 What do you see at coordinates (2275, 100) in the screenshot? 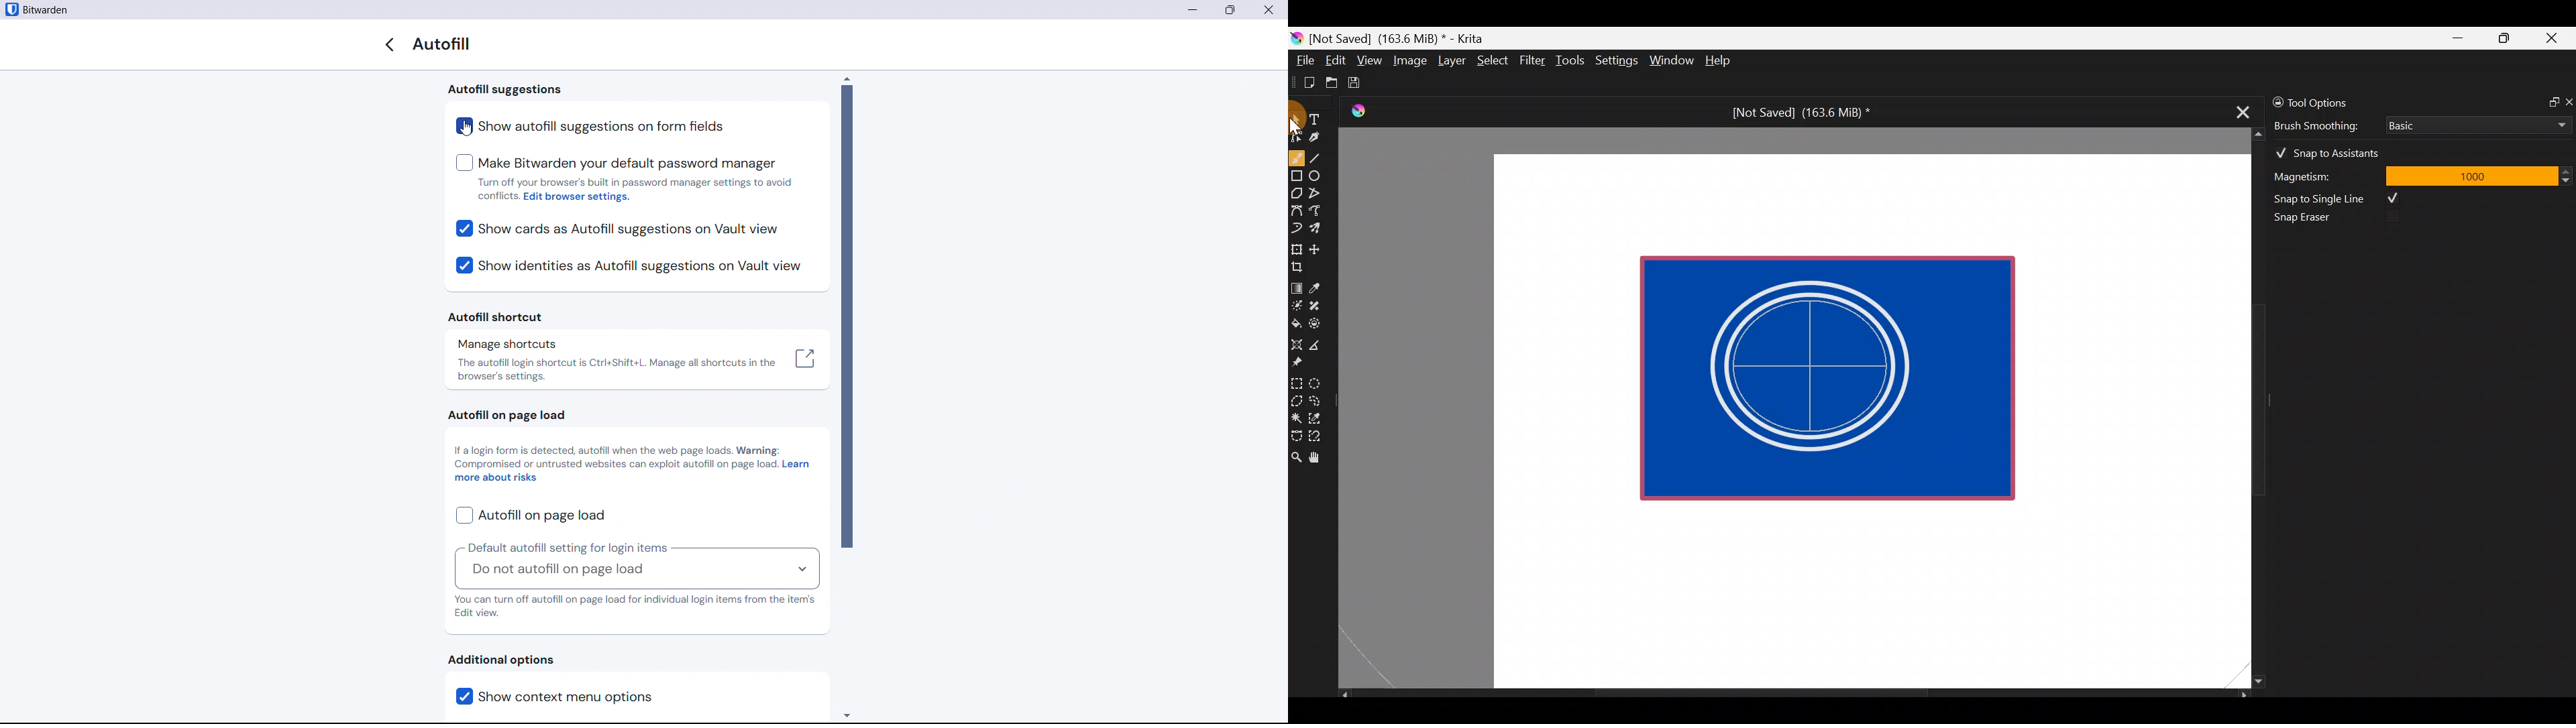
I see `Lock/unlock docker` at bounding box center [2275, 100].